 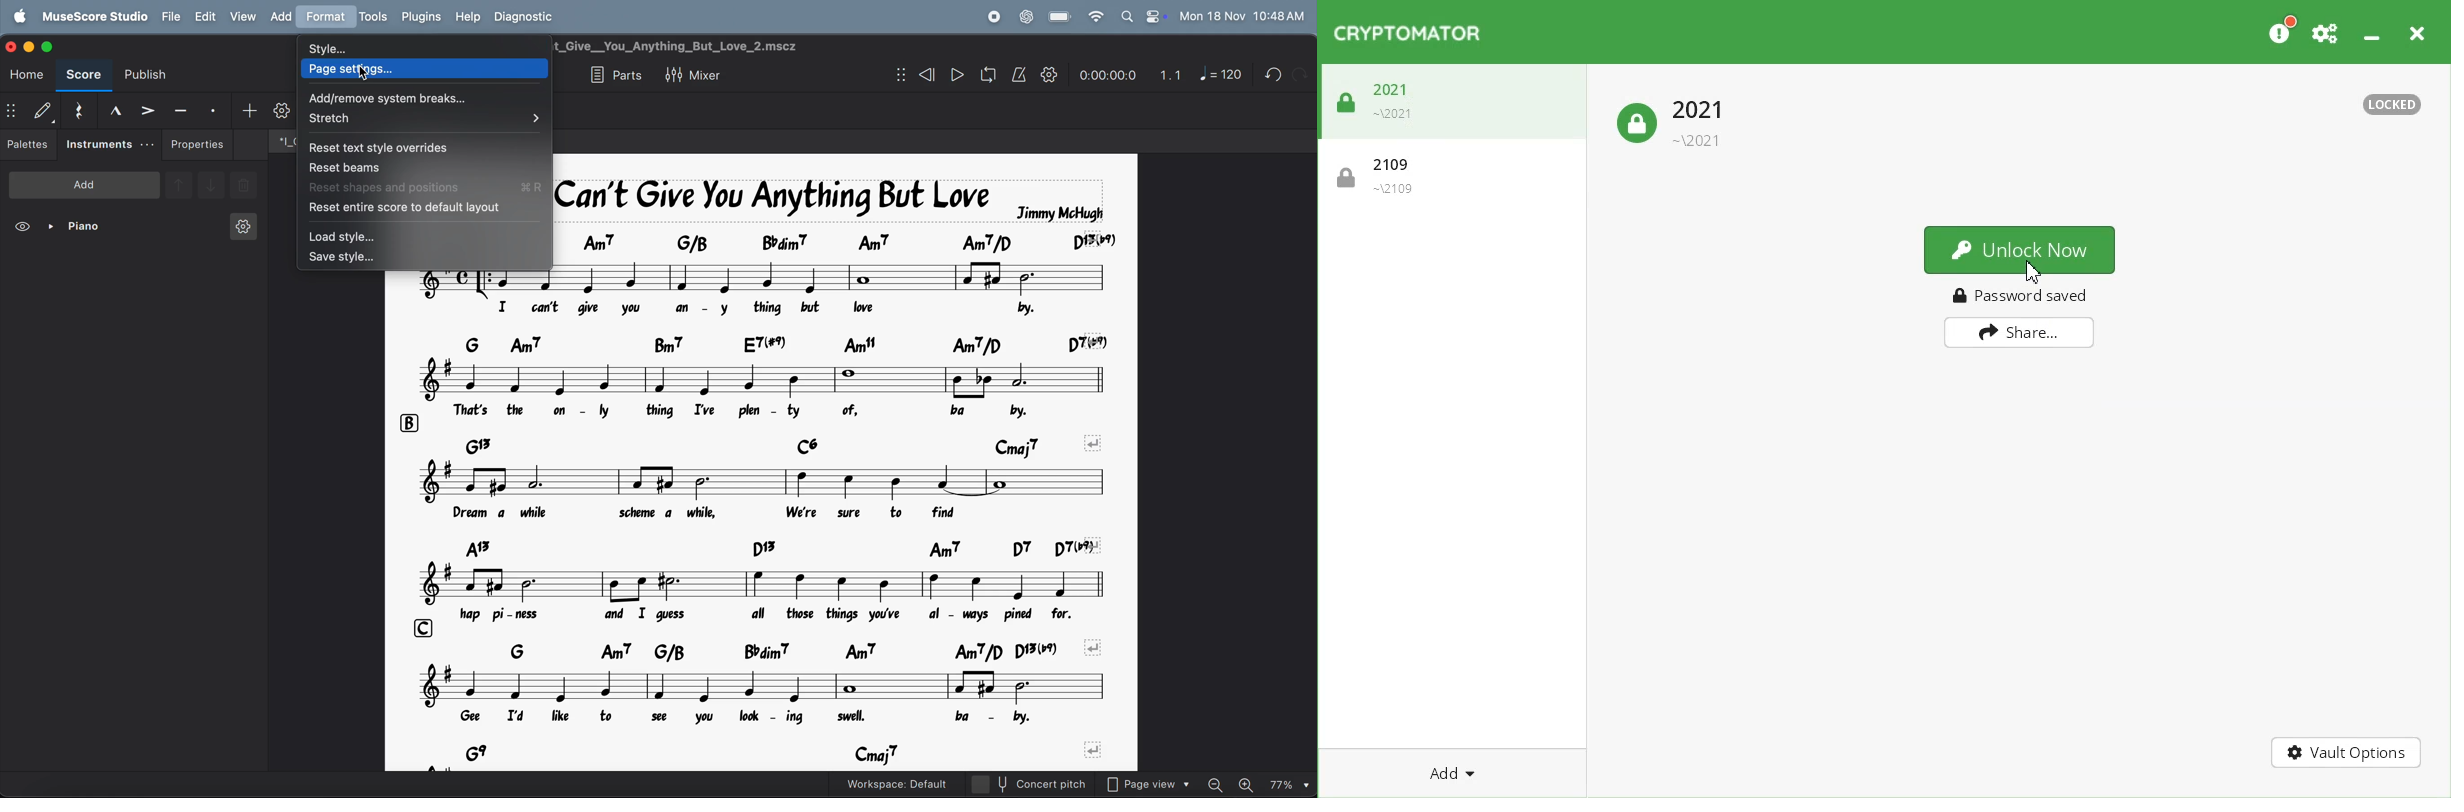 What do you see at coordinates (280, 16) in the screenshot?
I see `add` at bounding box center [280, 16].